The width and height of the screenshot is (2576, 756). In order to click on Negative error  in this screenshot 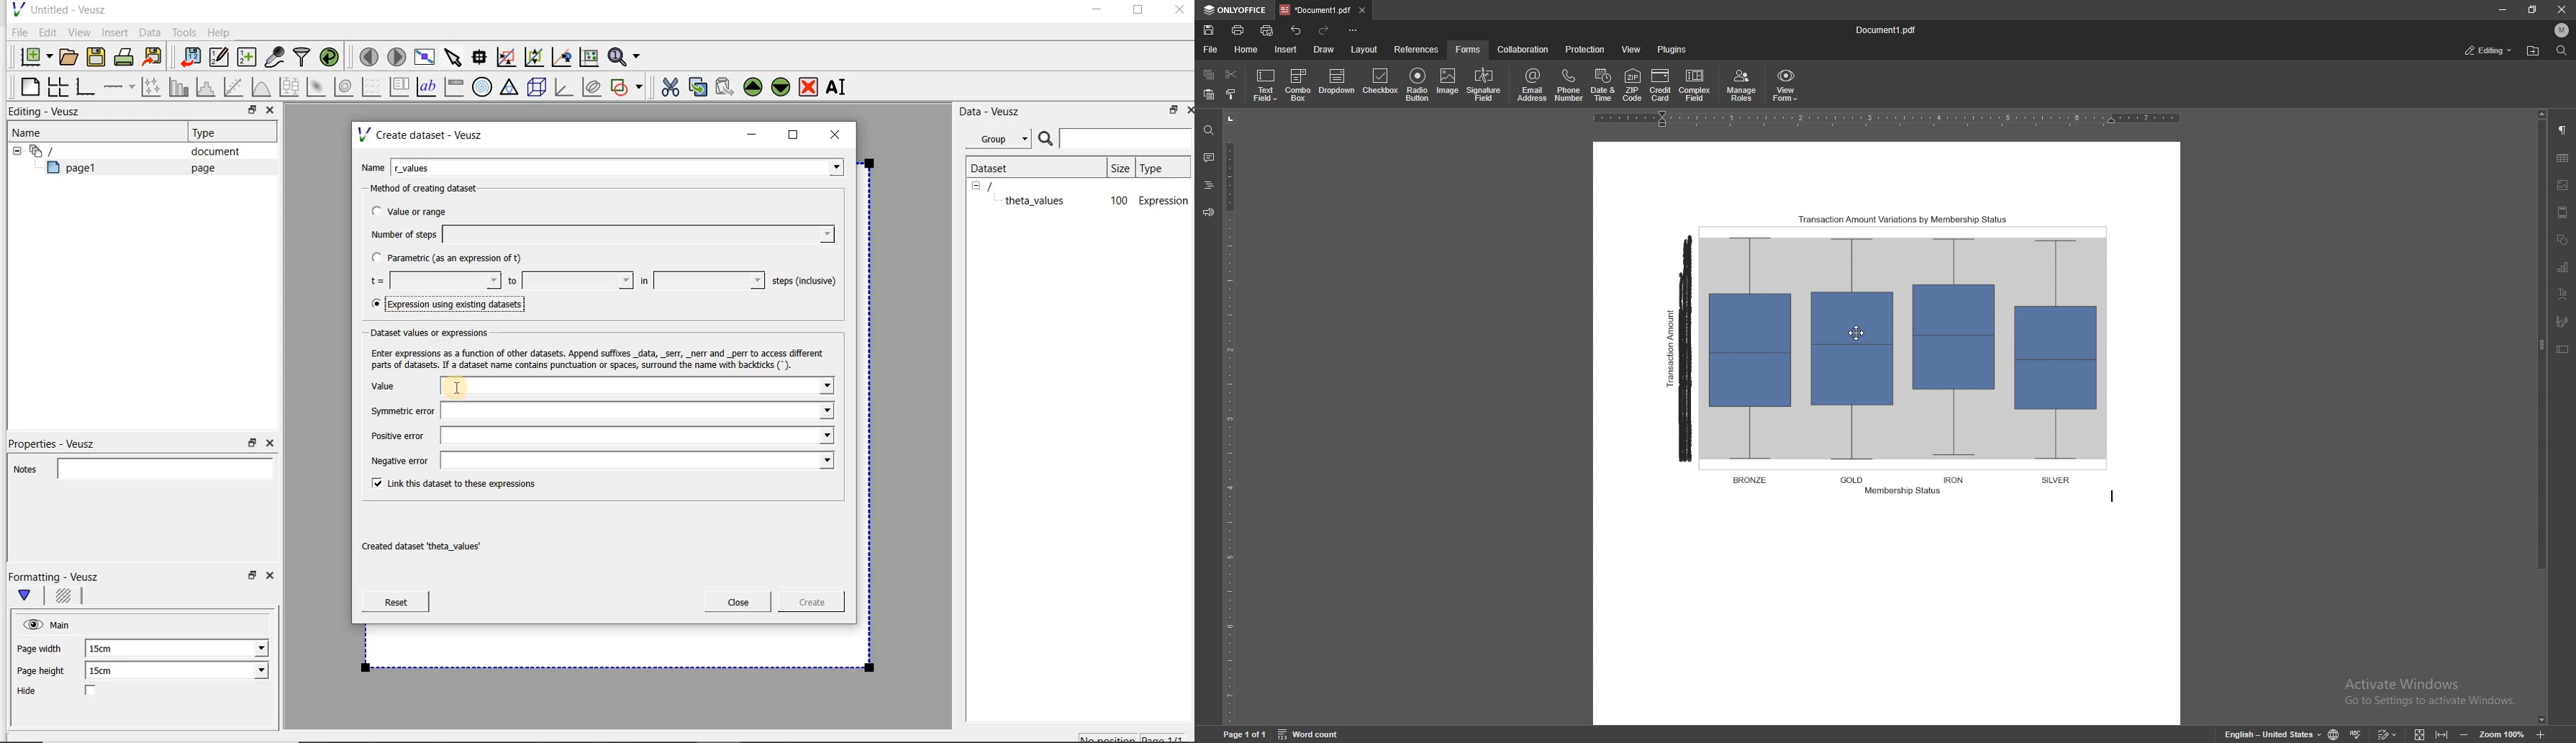, I will do `click(596, 460)`.